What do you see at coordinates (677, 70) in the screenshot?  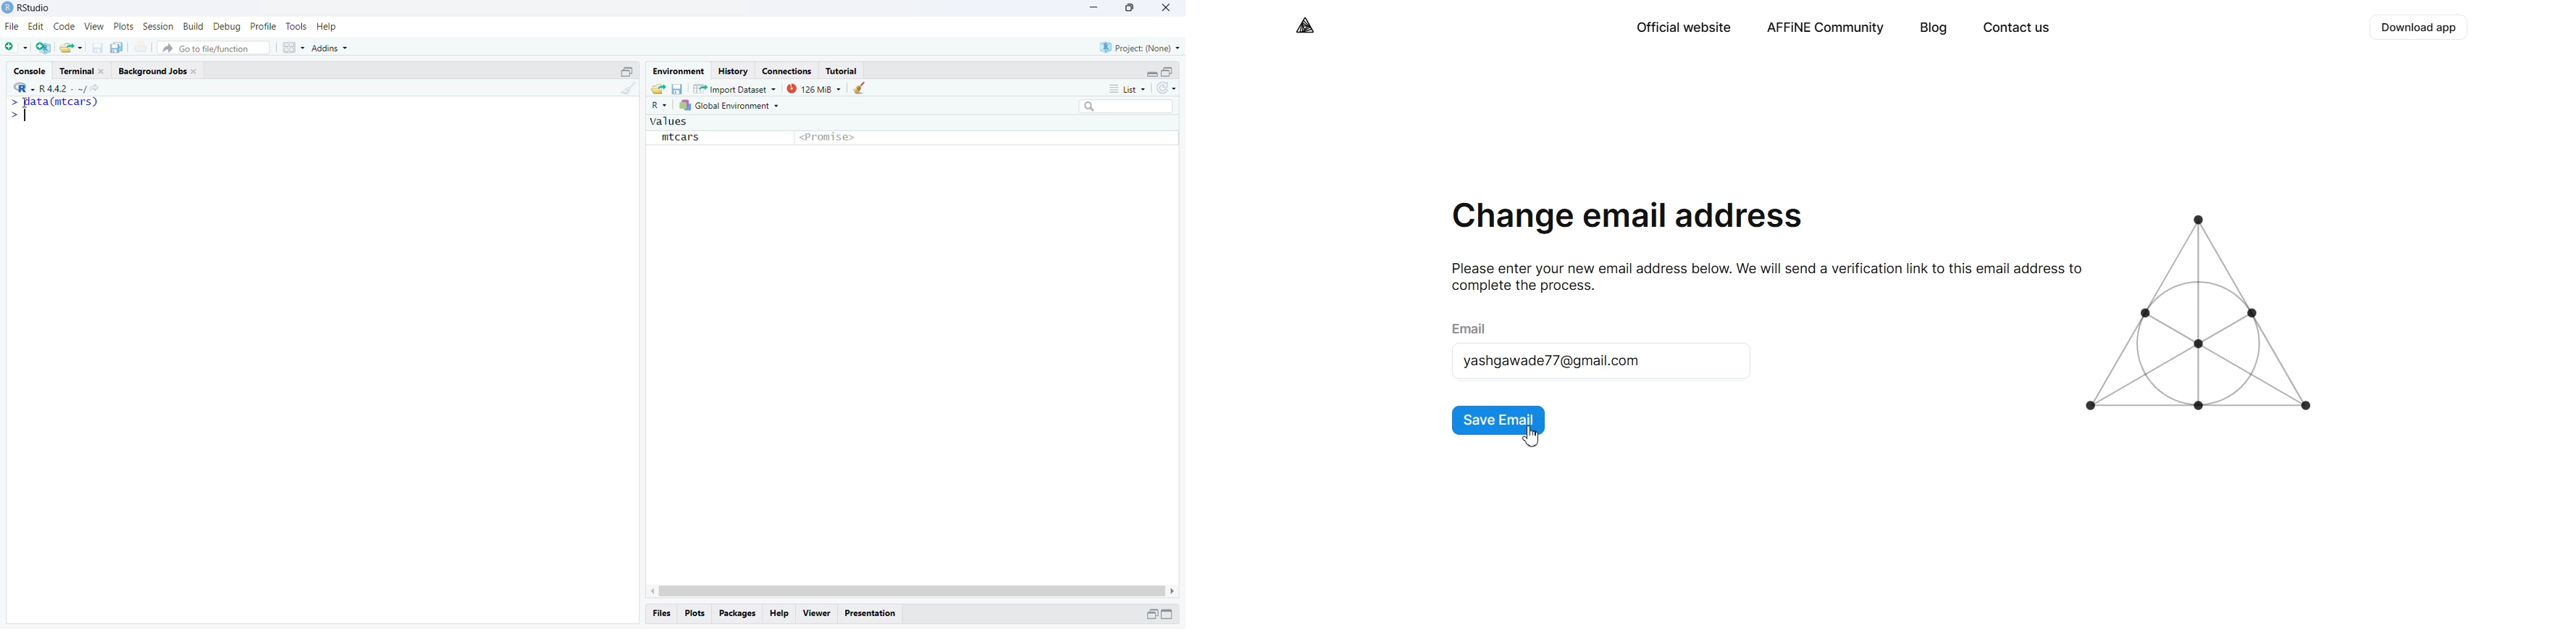 I see `Environment` at bounding box center [677, 70].